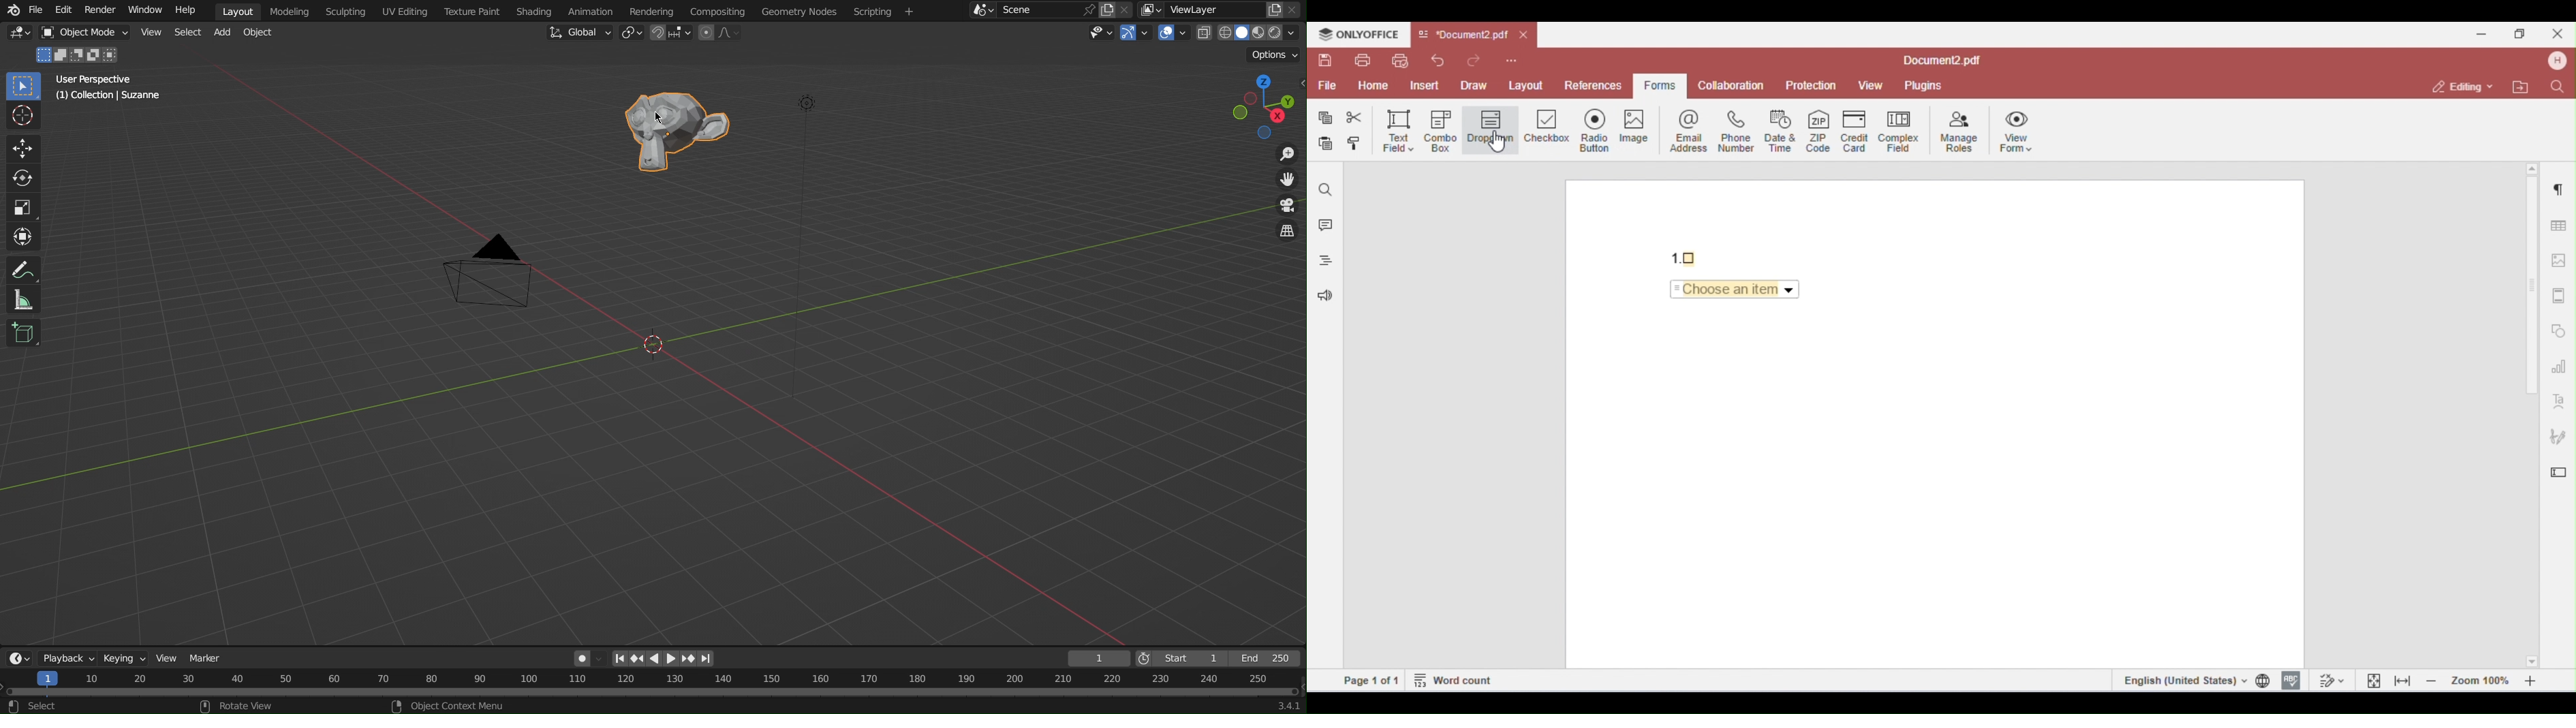  What do you see at coordinates (1174, 34) in the screenshot?
I see `Overlays` at bounding box center [1174, 34].